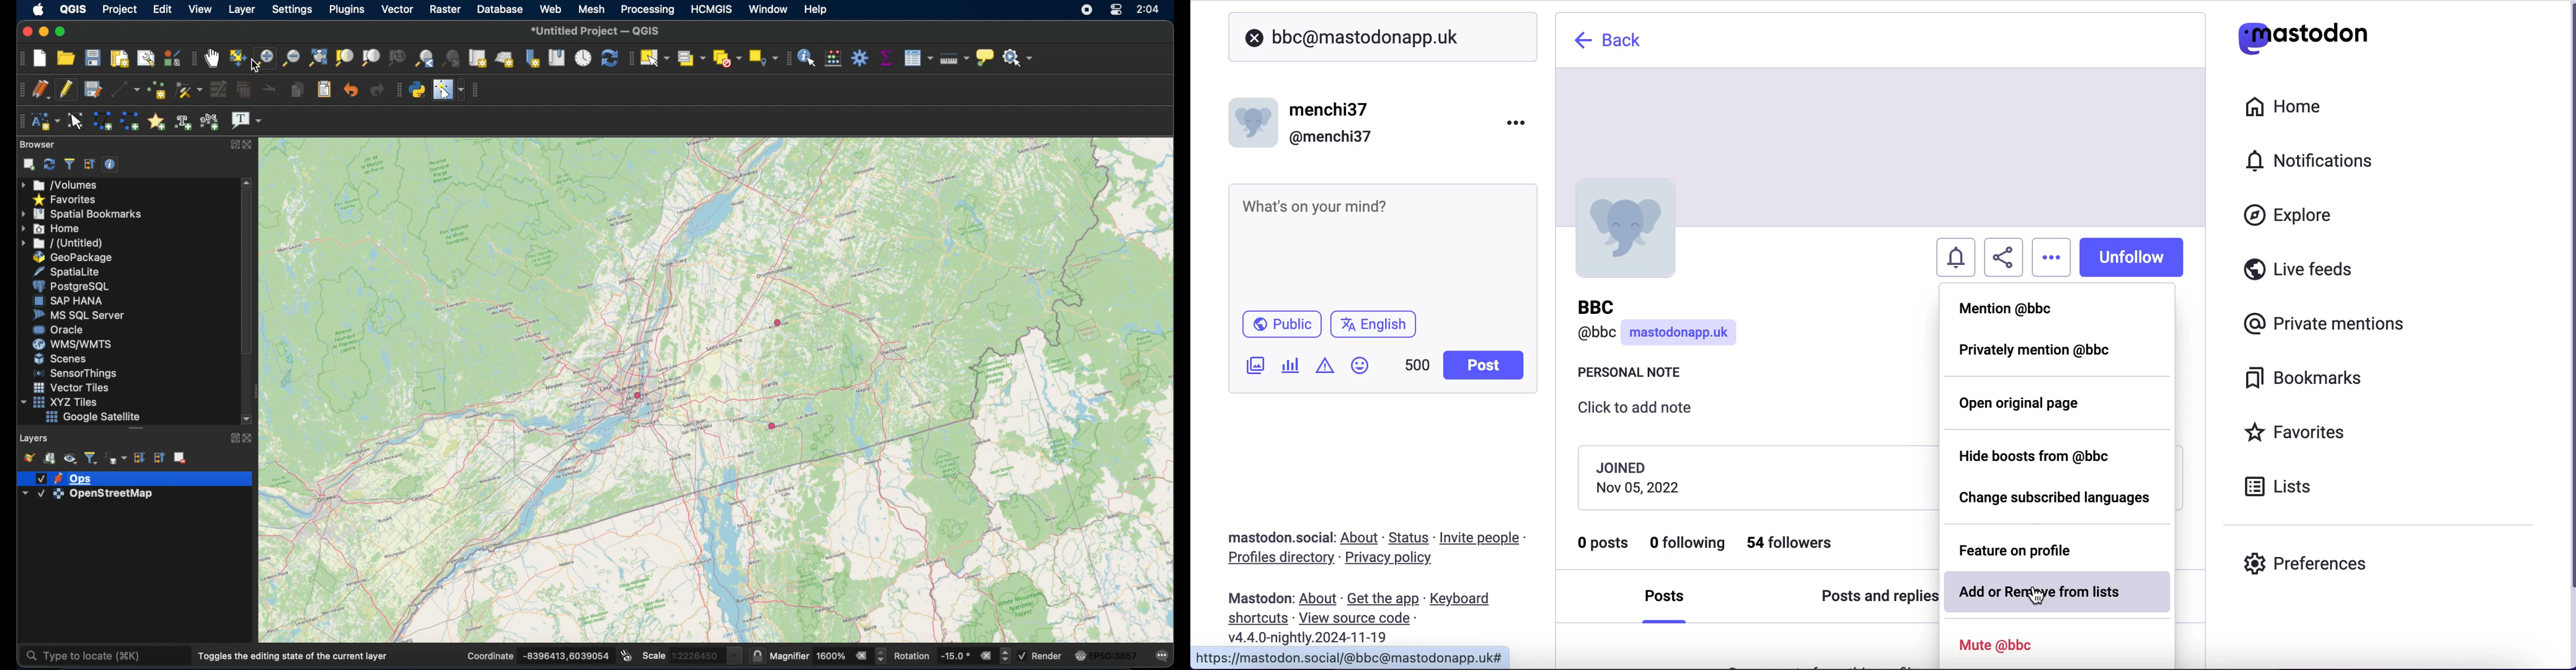  Describe the element at coordinates (213, 58) in the screenshot. I see `pan map` at that location.